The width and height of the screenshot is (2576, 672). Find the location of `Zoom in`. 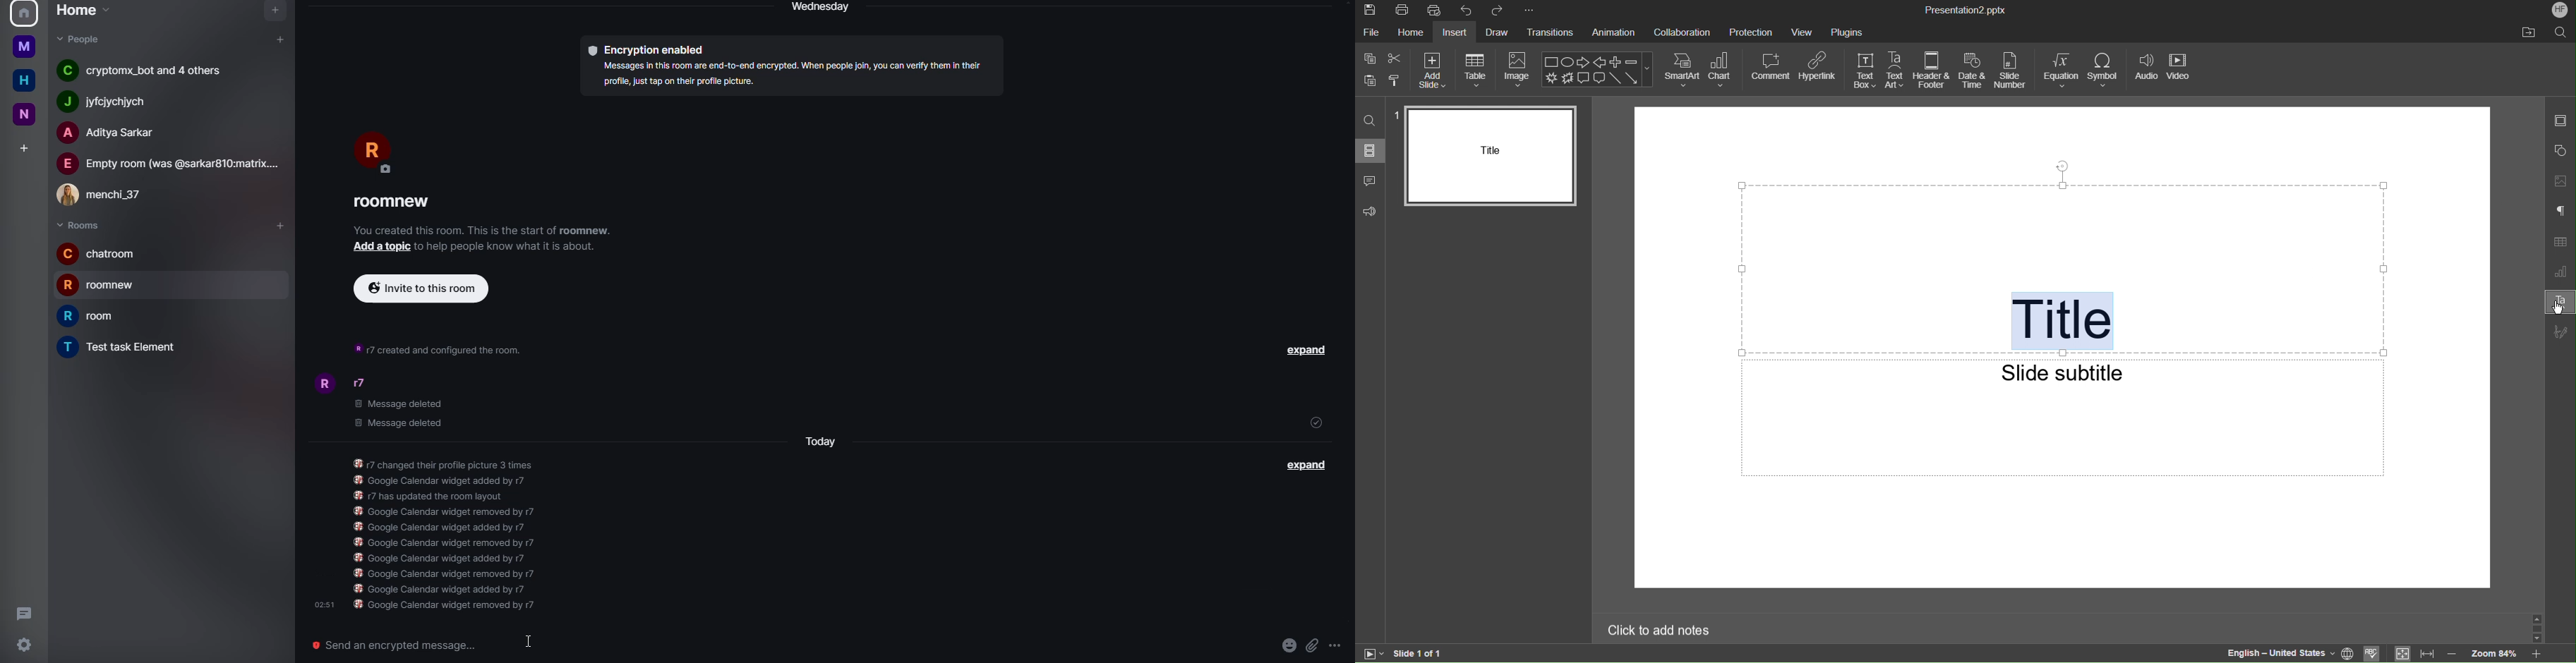

Zoom in is located at coordinates (2539, 655).